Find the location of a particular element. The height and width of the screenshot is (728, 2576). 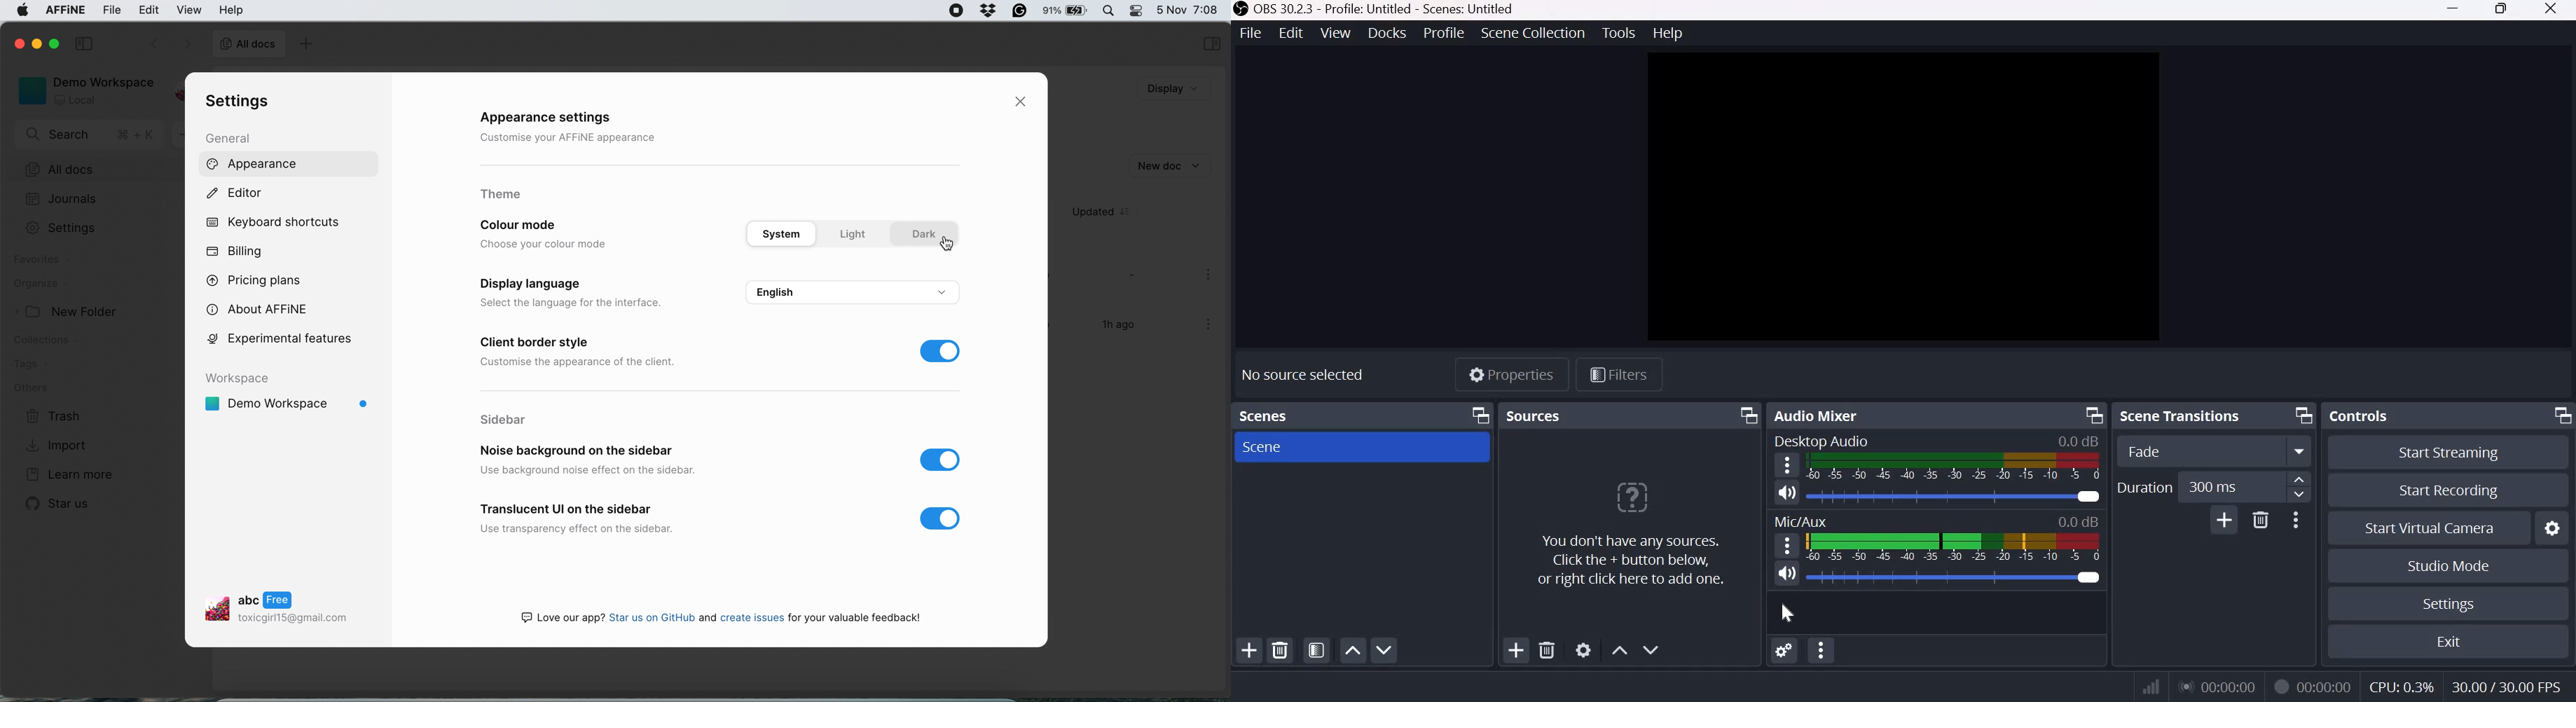

Move source(s) down is located at coordinates (1651, 649).